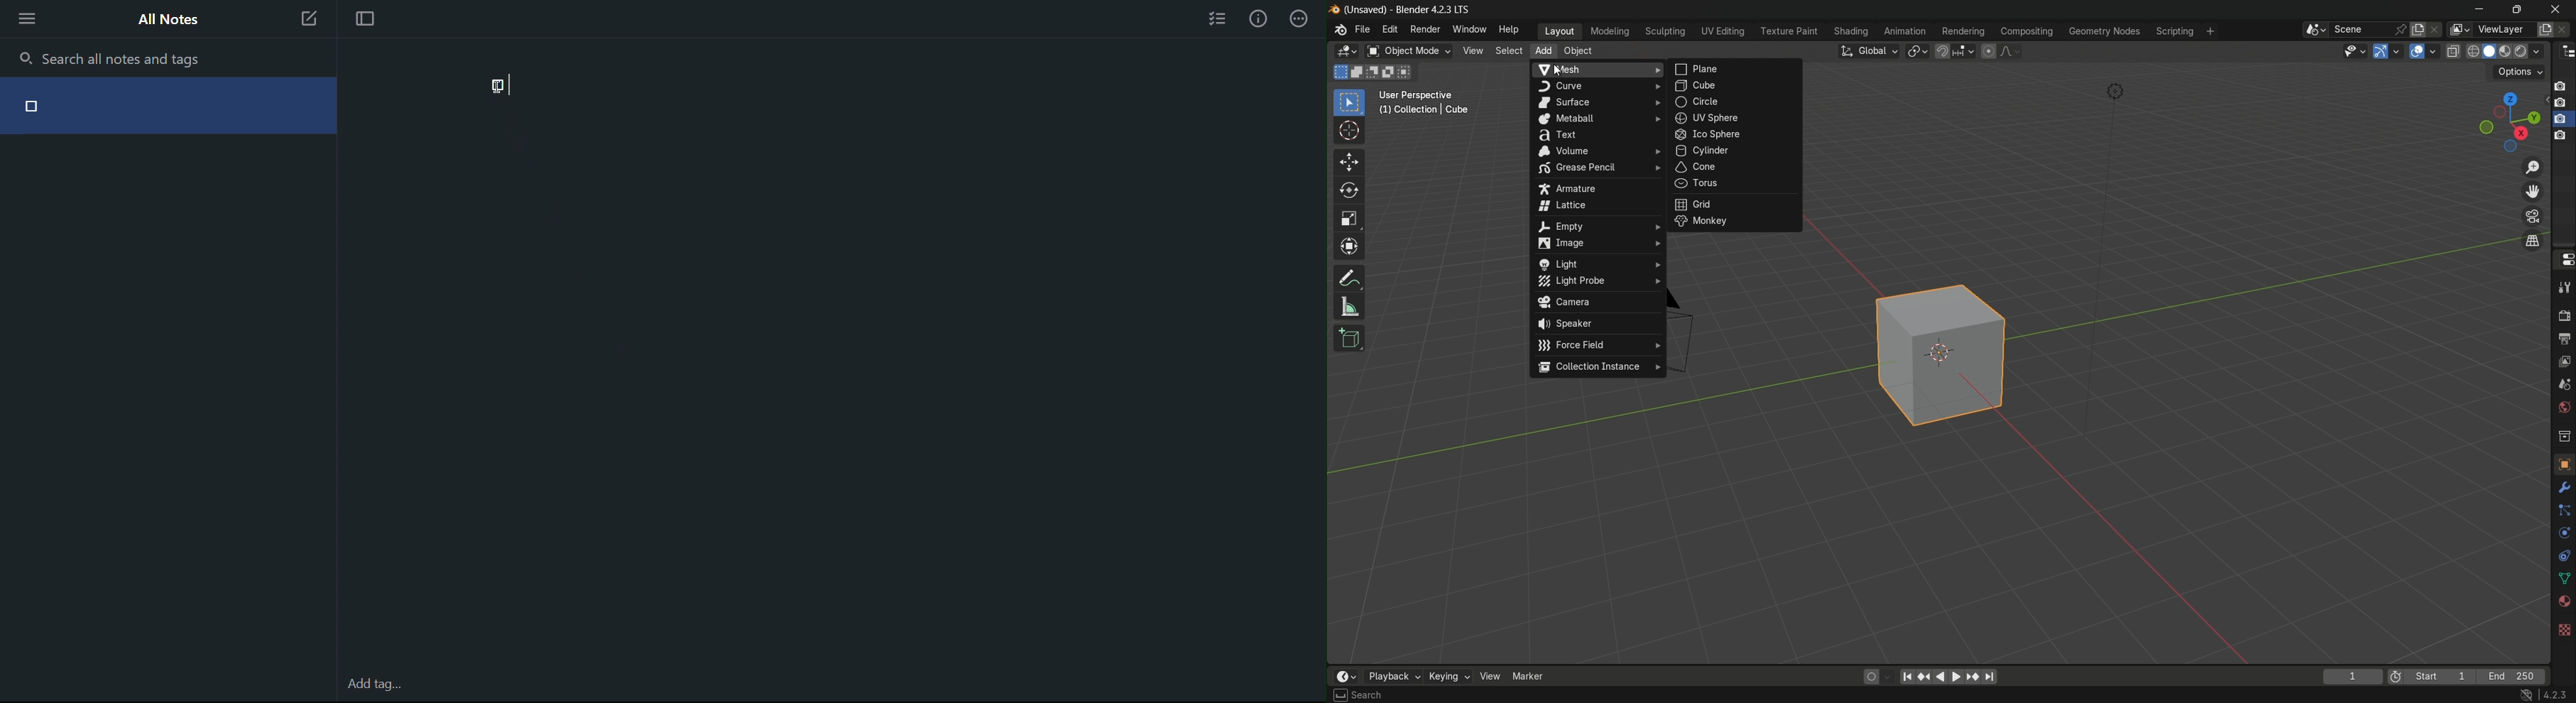 Image resolution: width=2576 pixels, height=728 pixels. I want to click on tools, so click(2564, 285).